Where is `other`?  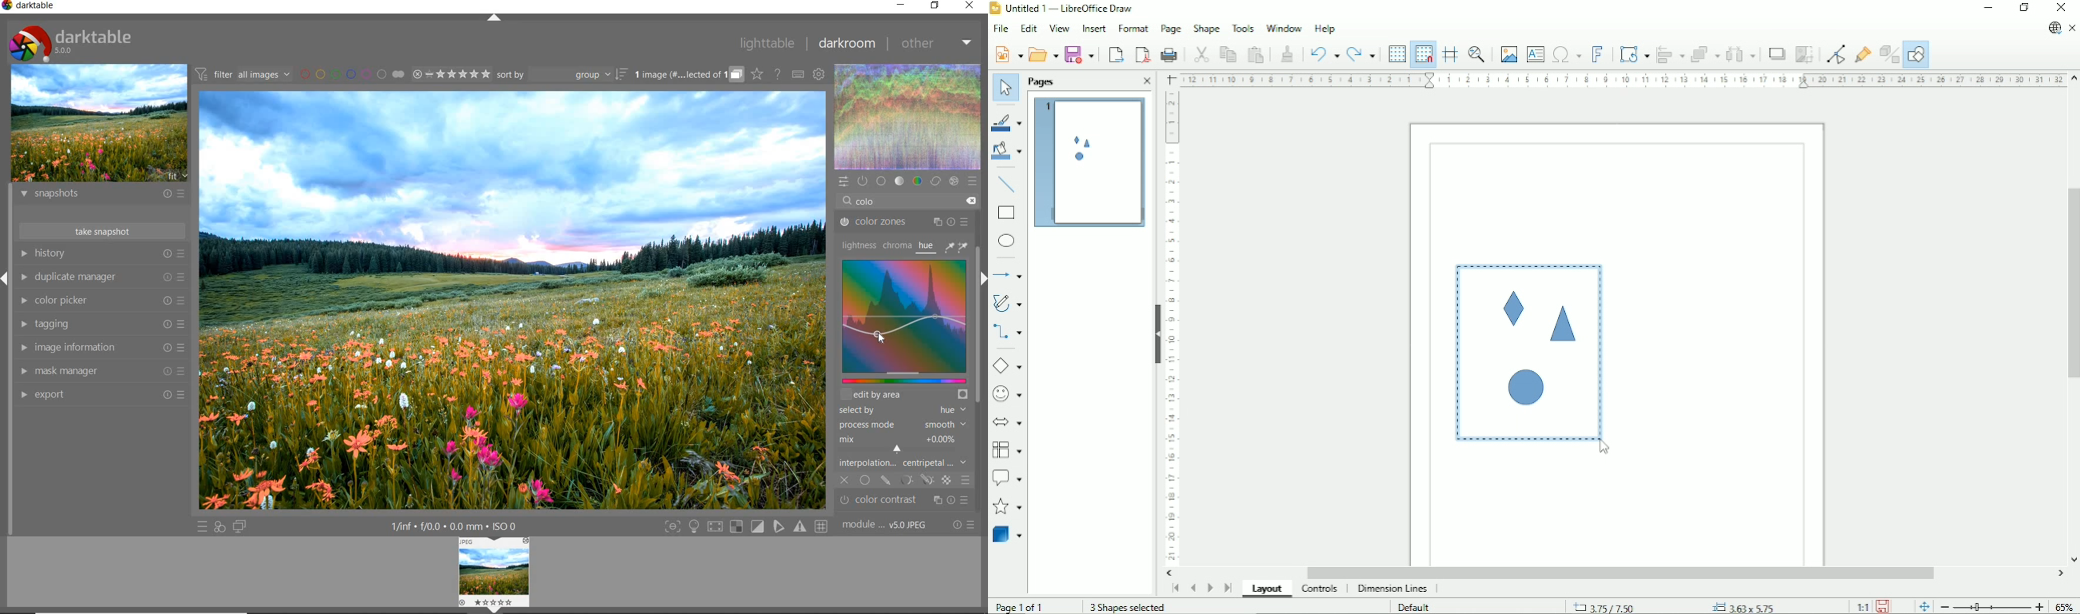
other is located at coordinates (938, 43).